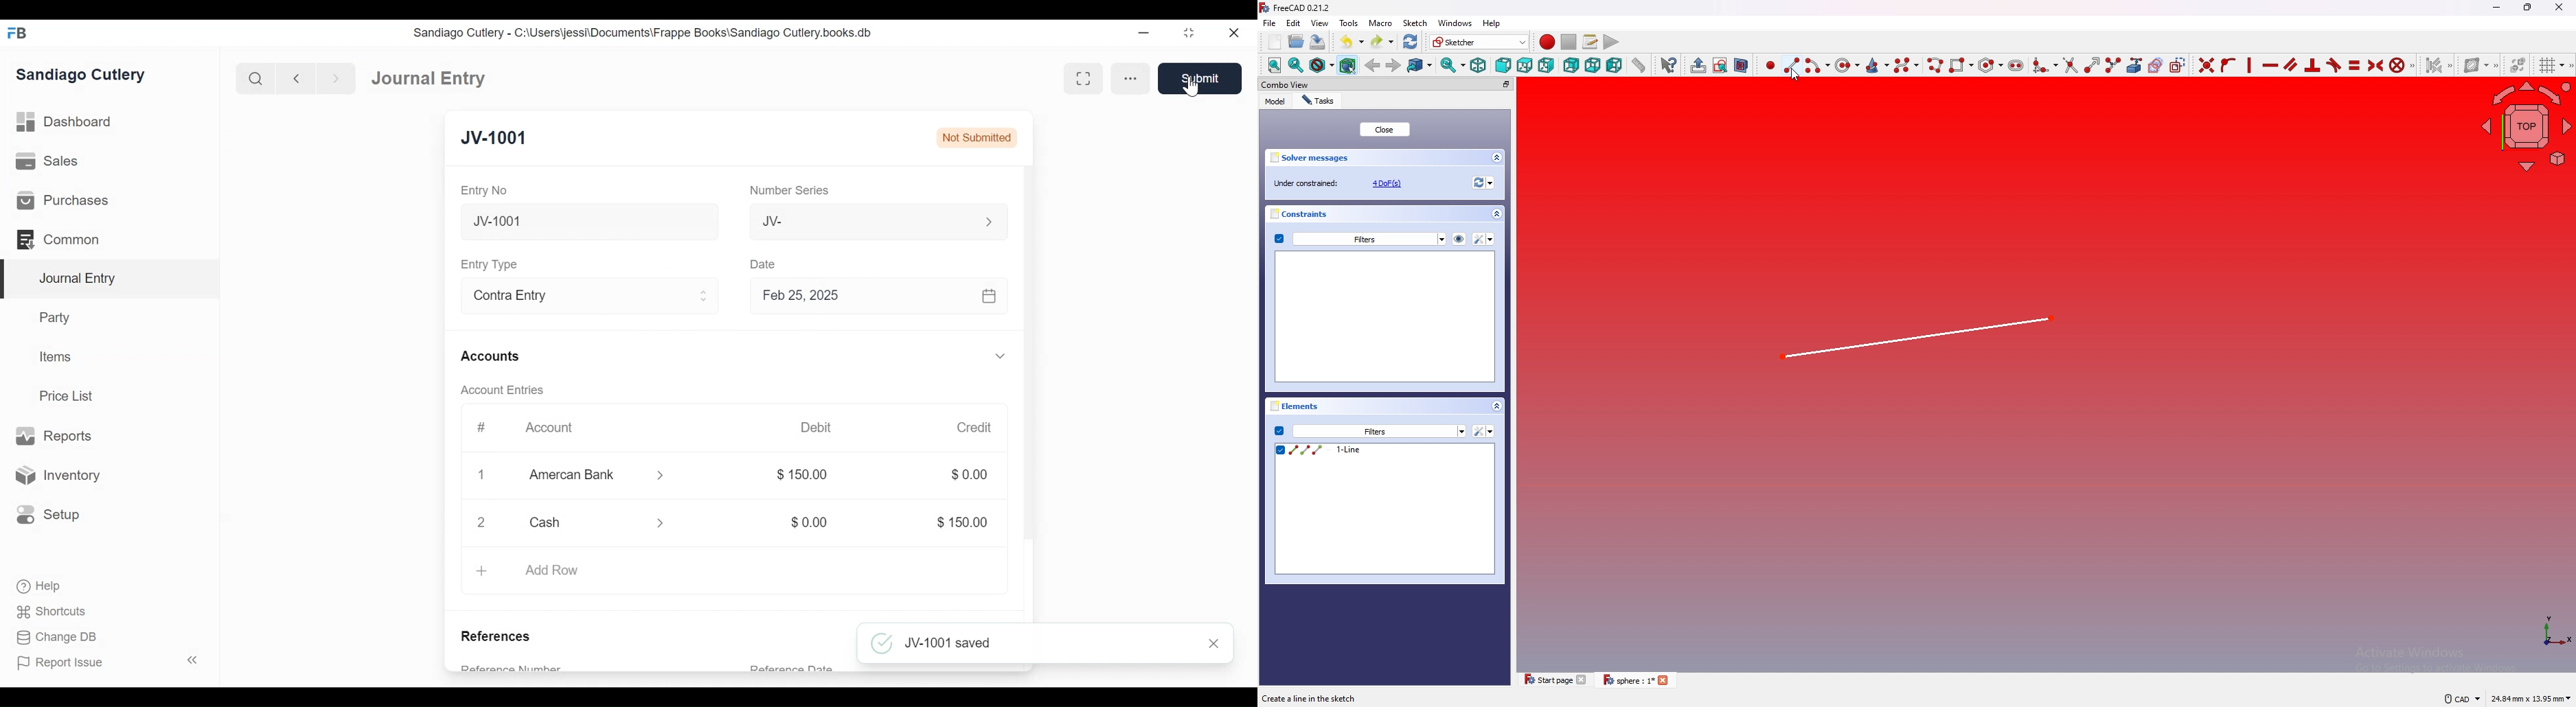  Describe the element at coordinates (873, 295) in the screenshot. I see `Feb 25, 2025` at that location.